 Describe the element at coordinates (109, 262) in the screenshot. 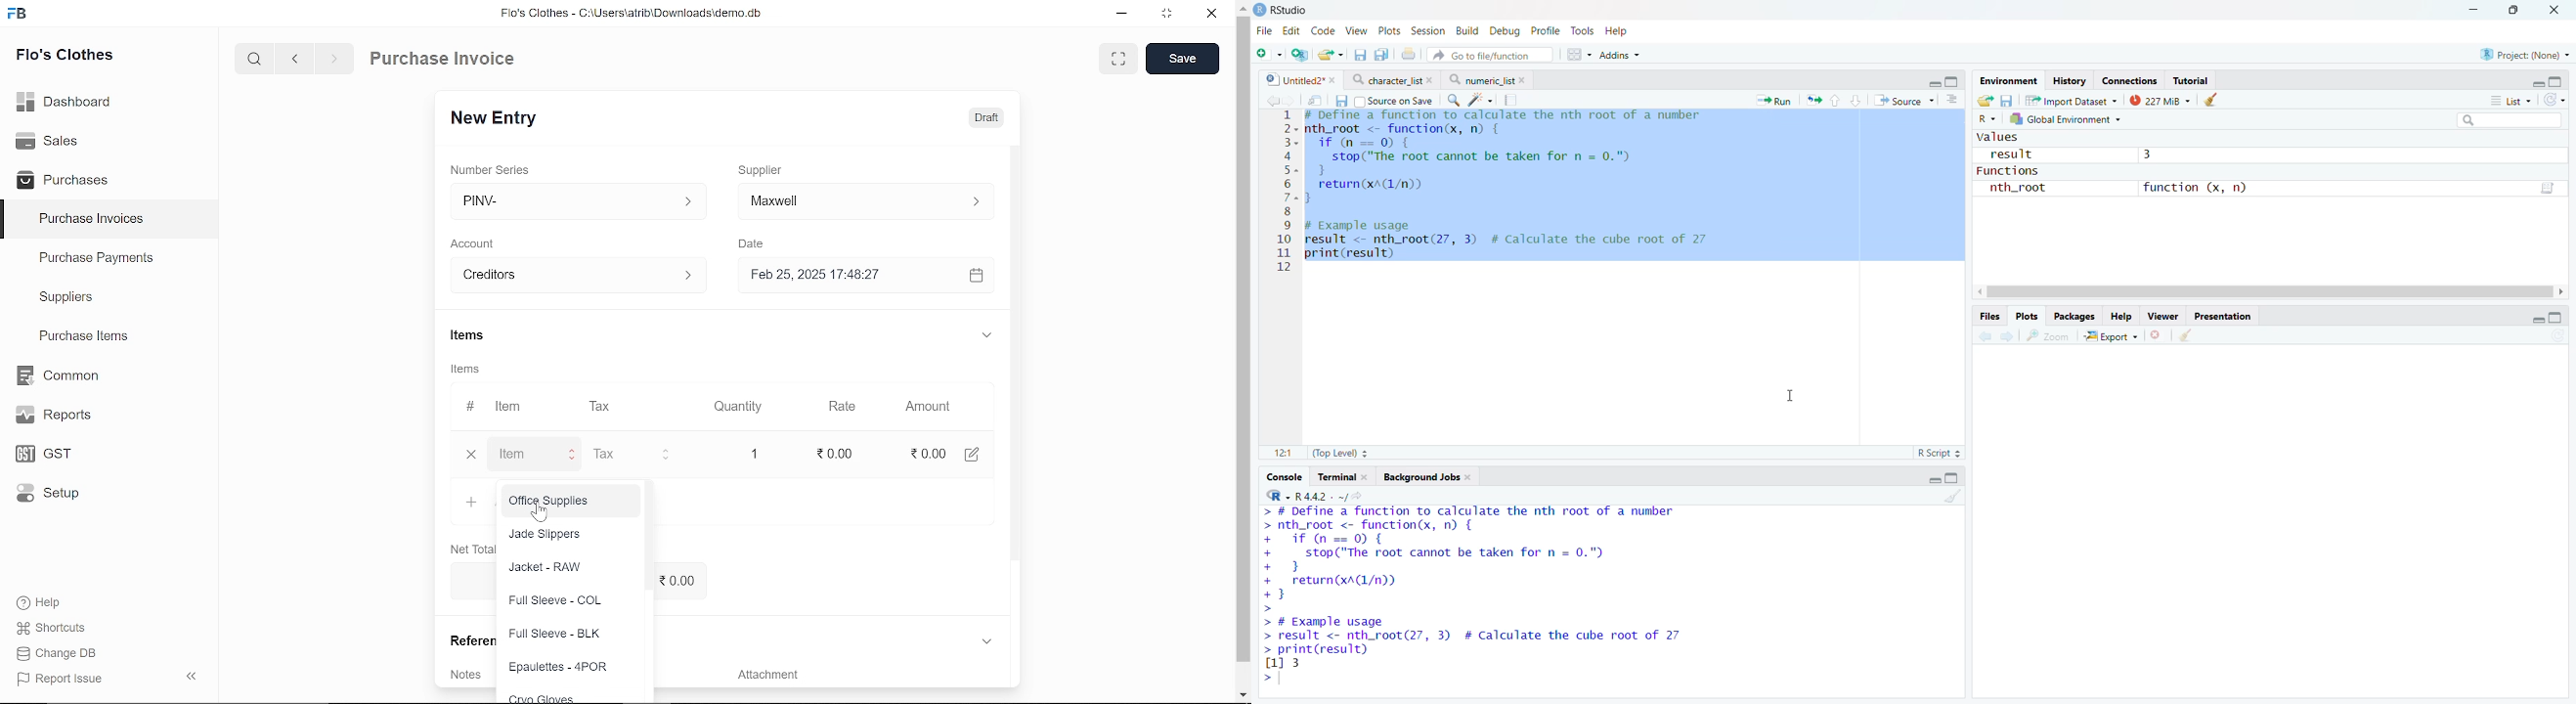

I see `Purchase Payments` at that location.